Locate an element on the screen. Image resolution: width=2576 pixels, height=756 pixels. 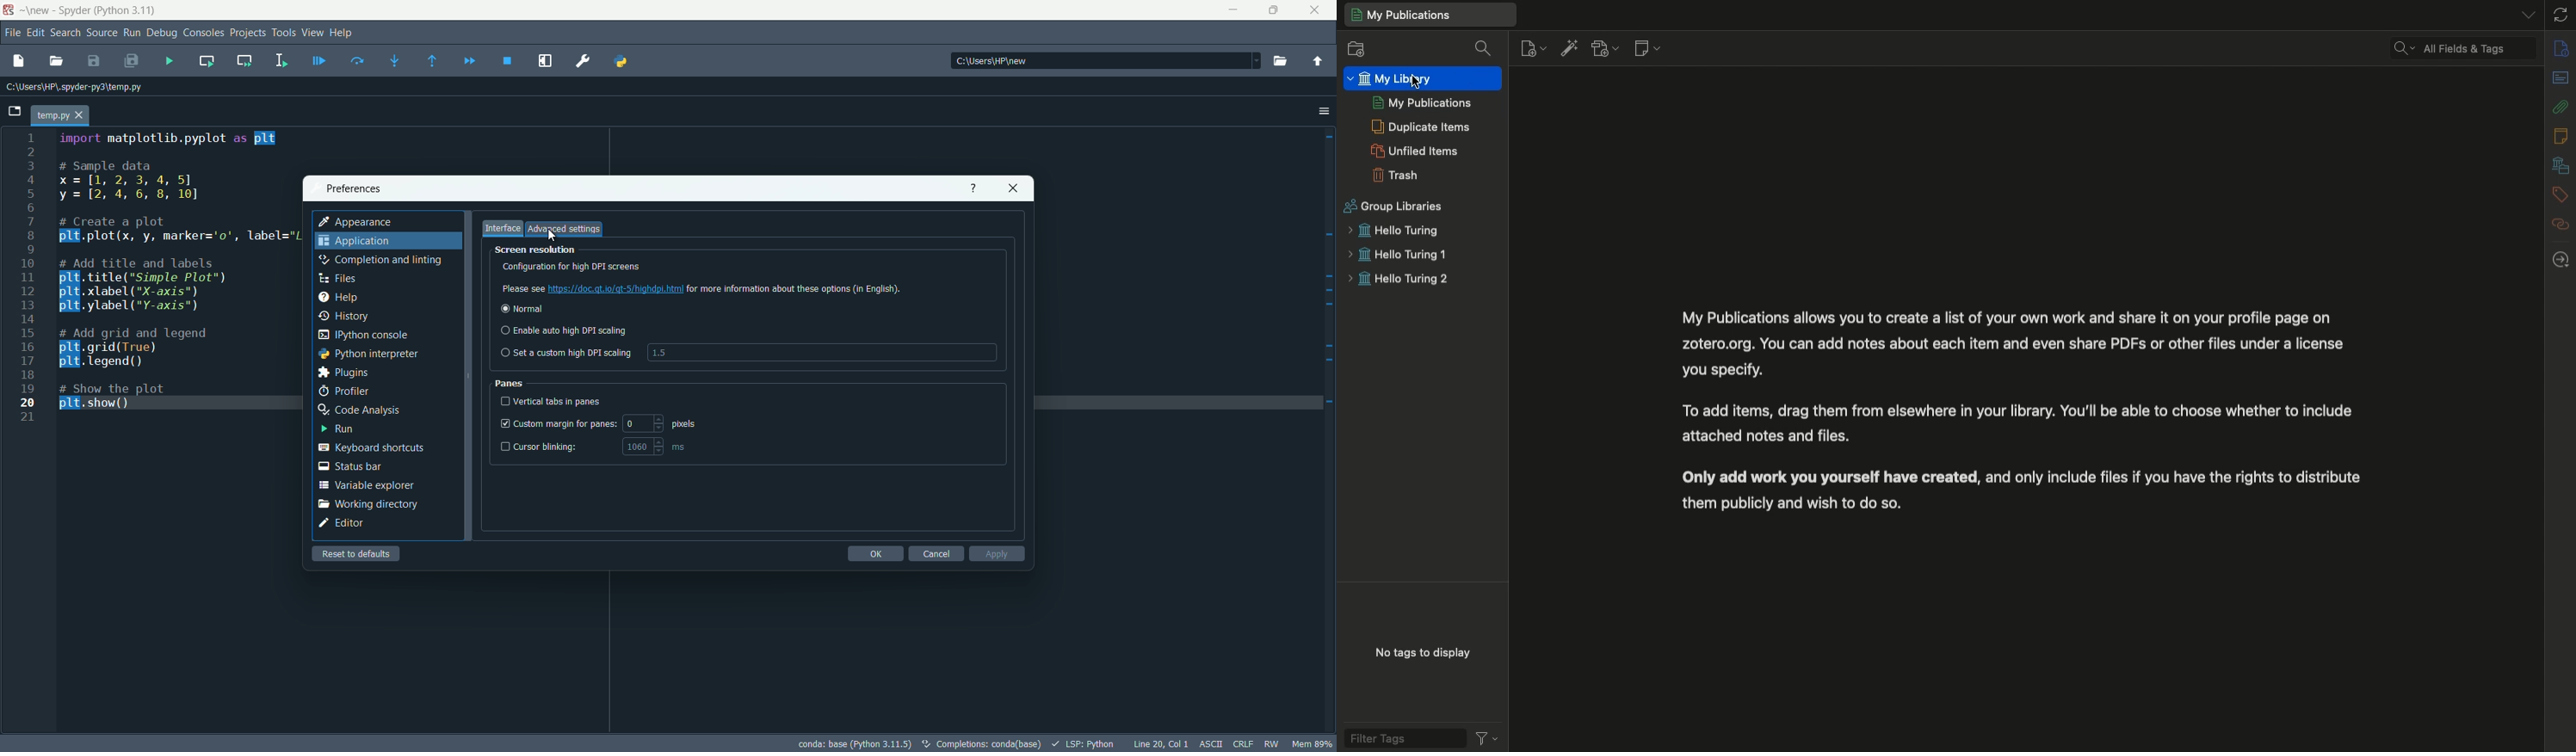
appearance is located at coordinates (358, 223).